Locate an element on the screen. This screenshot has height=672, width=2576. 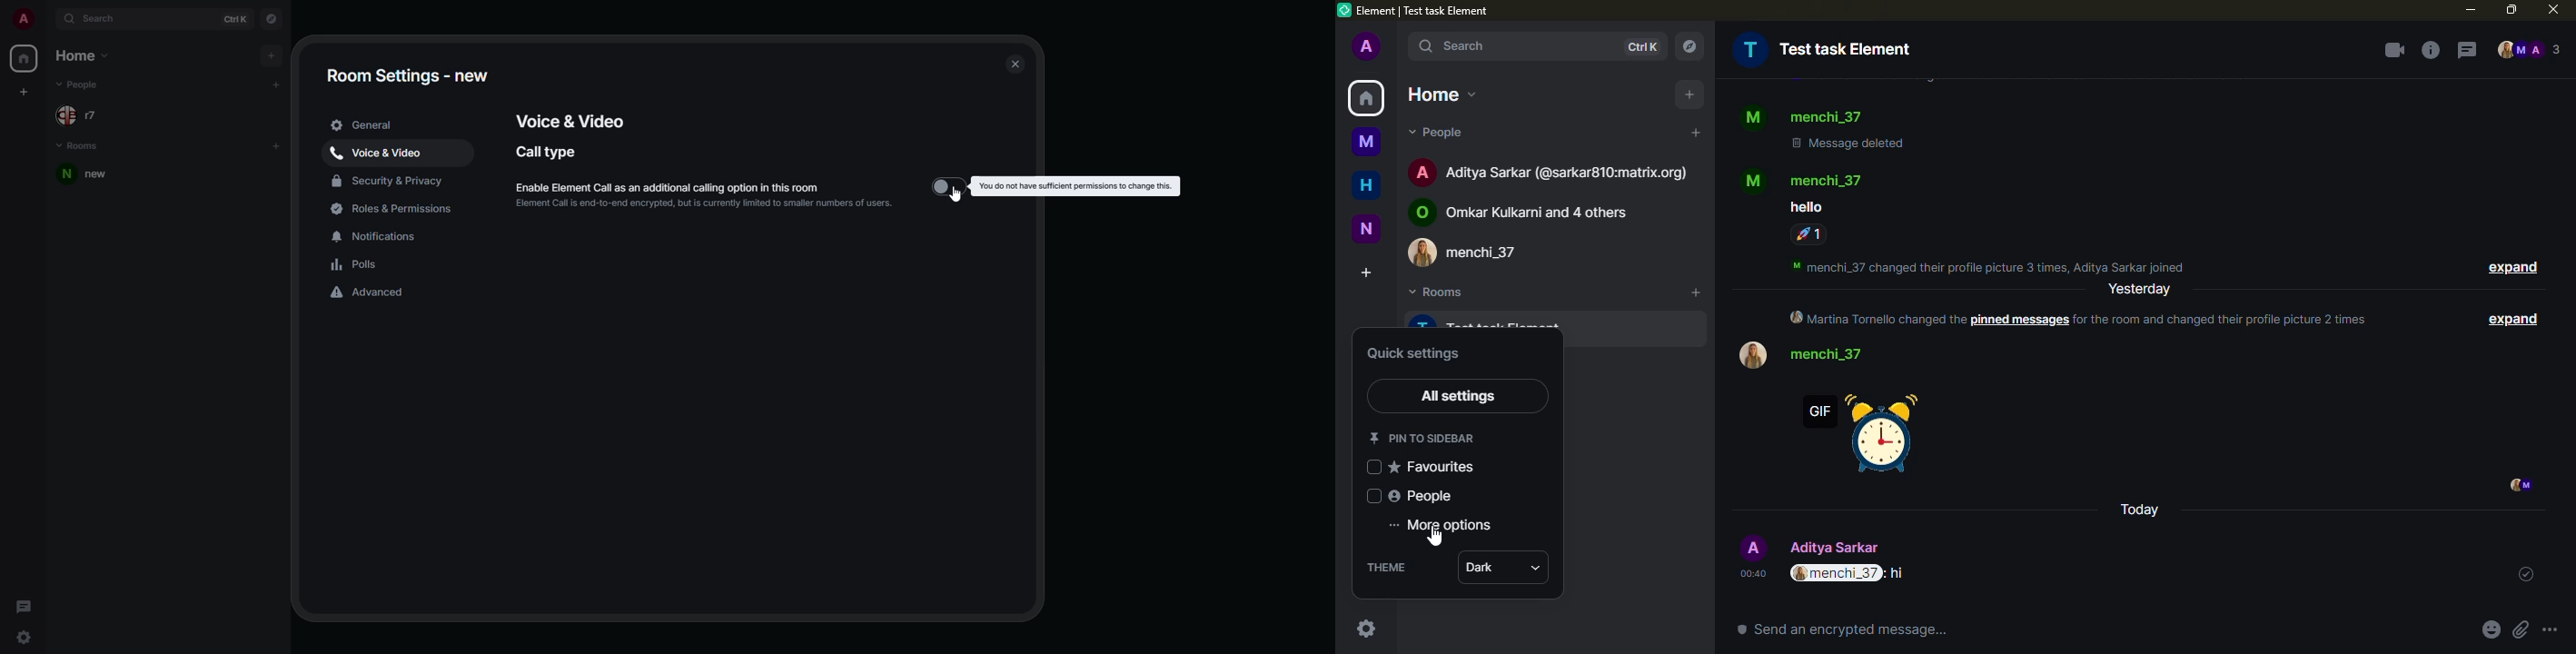
time is located at coordinates (1753, 574).